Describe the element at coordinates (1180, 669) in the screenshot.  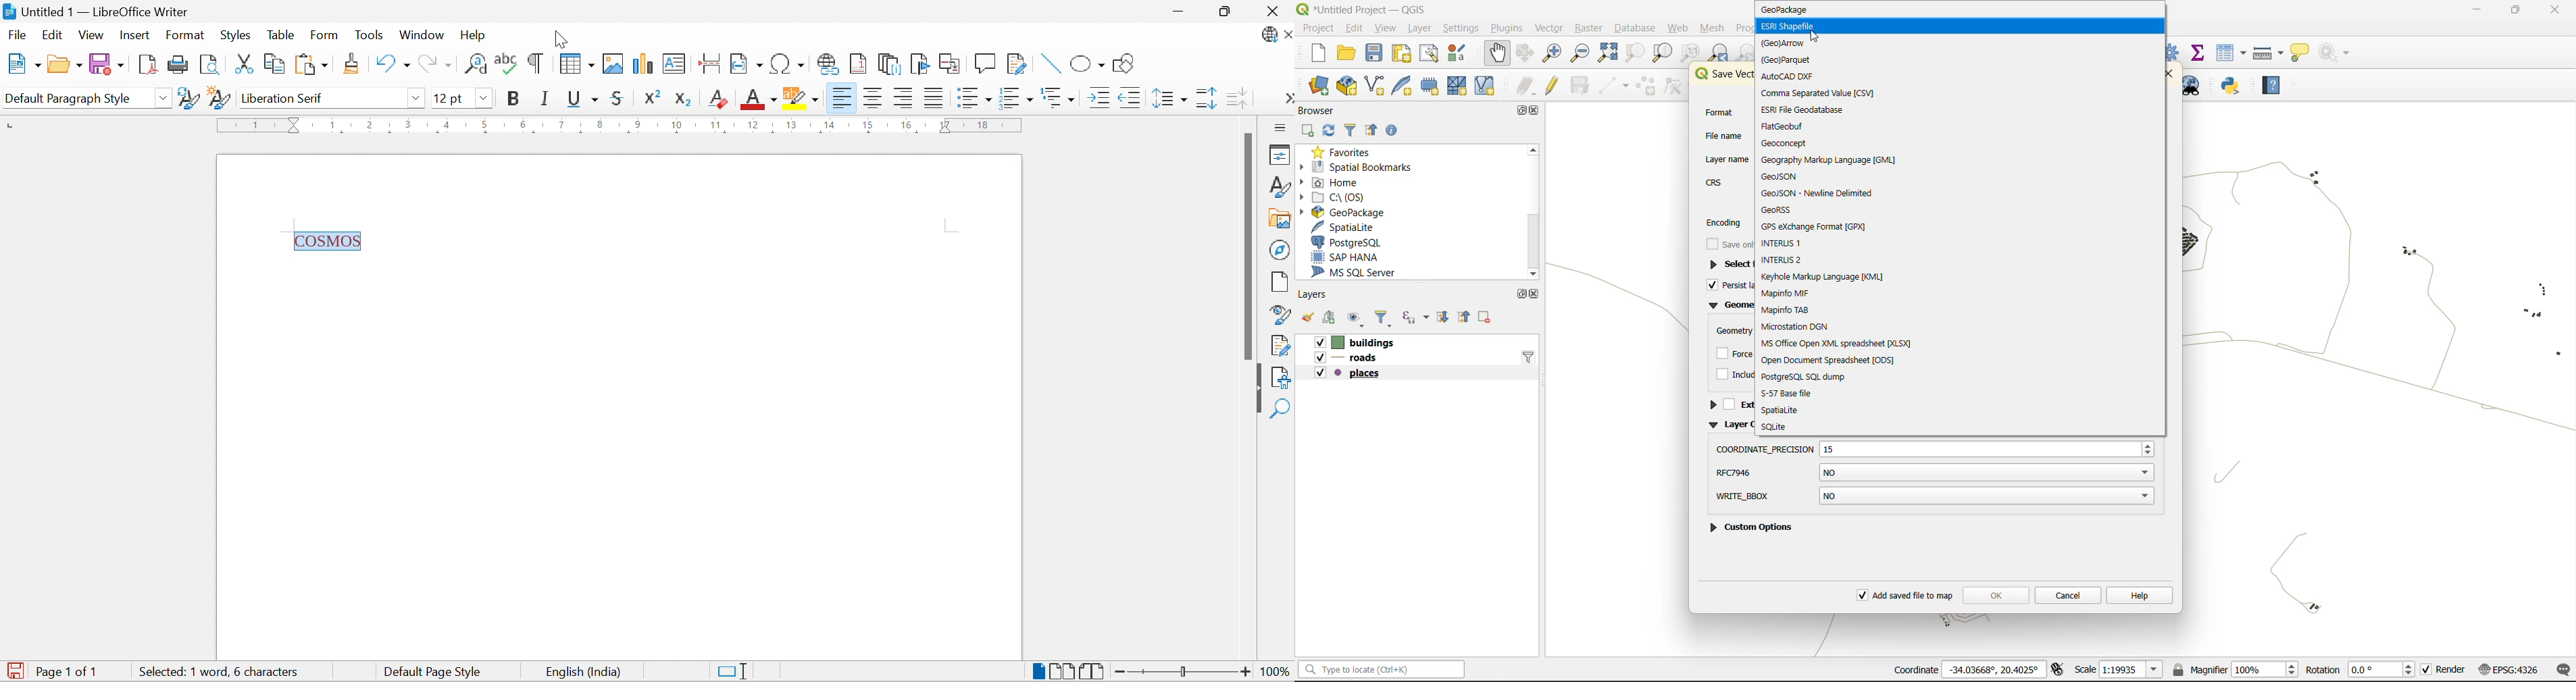
I see `Slider` at that location.